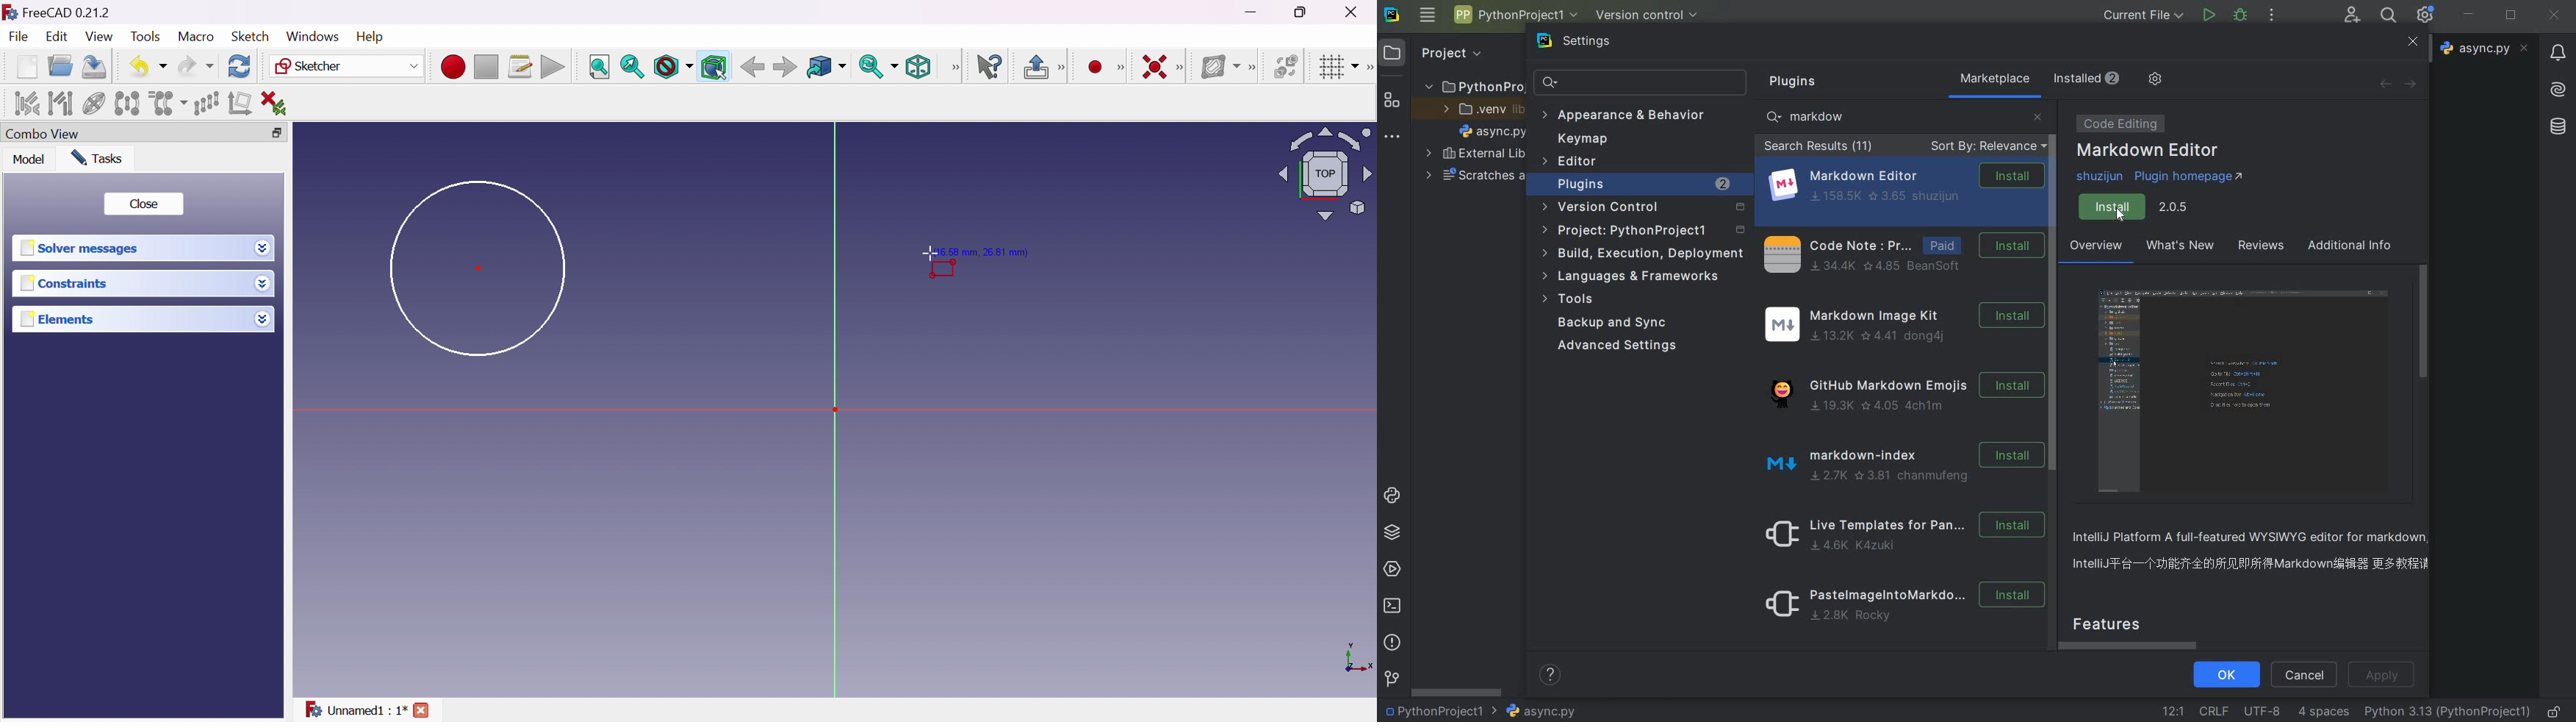  I want to click on fine encoding, so click(2262, 710).